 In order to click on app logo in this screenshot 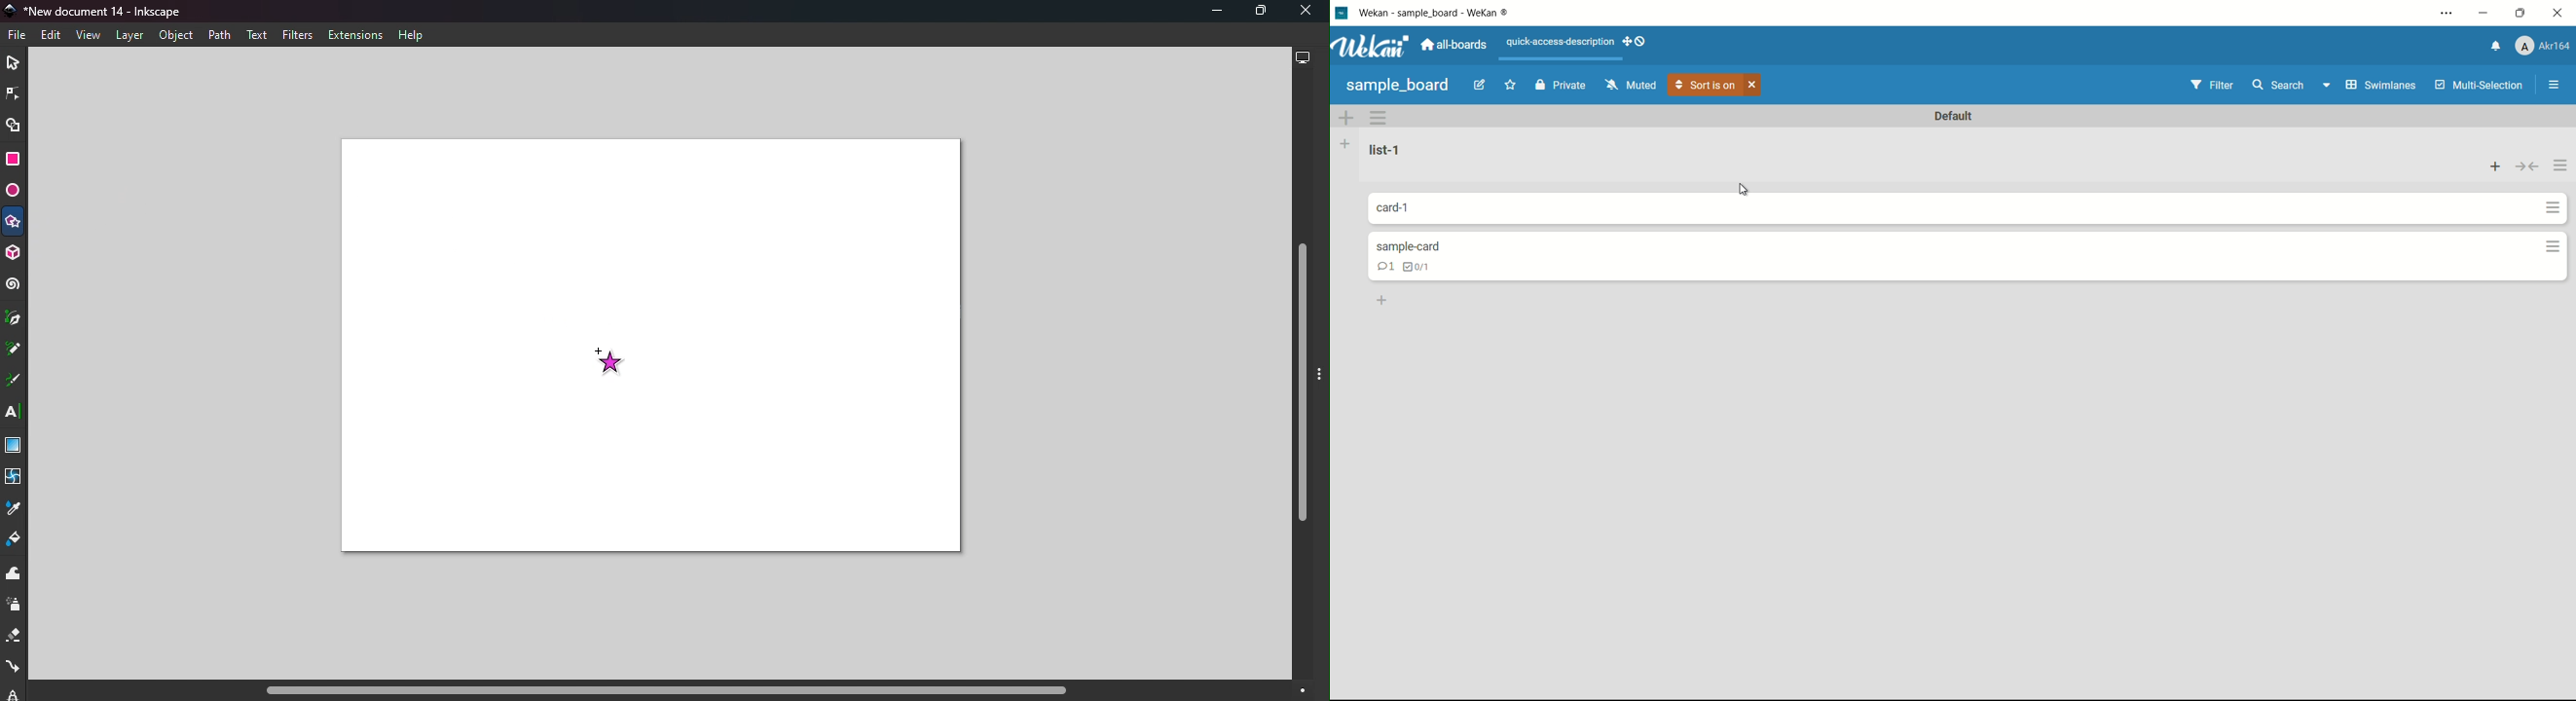, I will do `click(1370, 46)`.